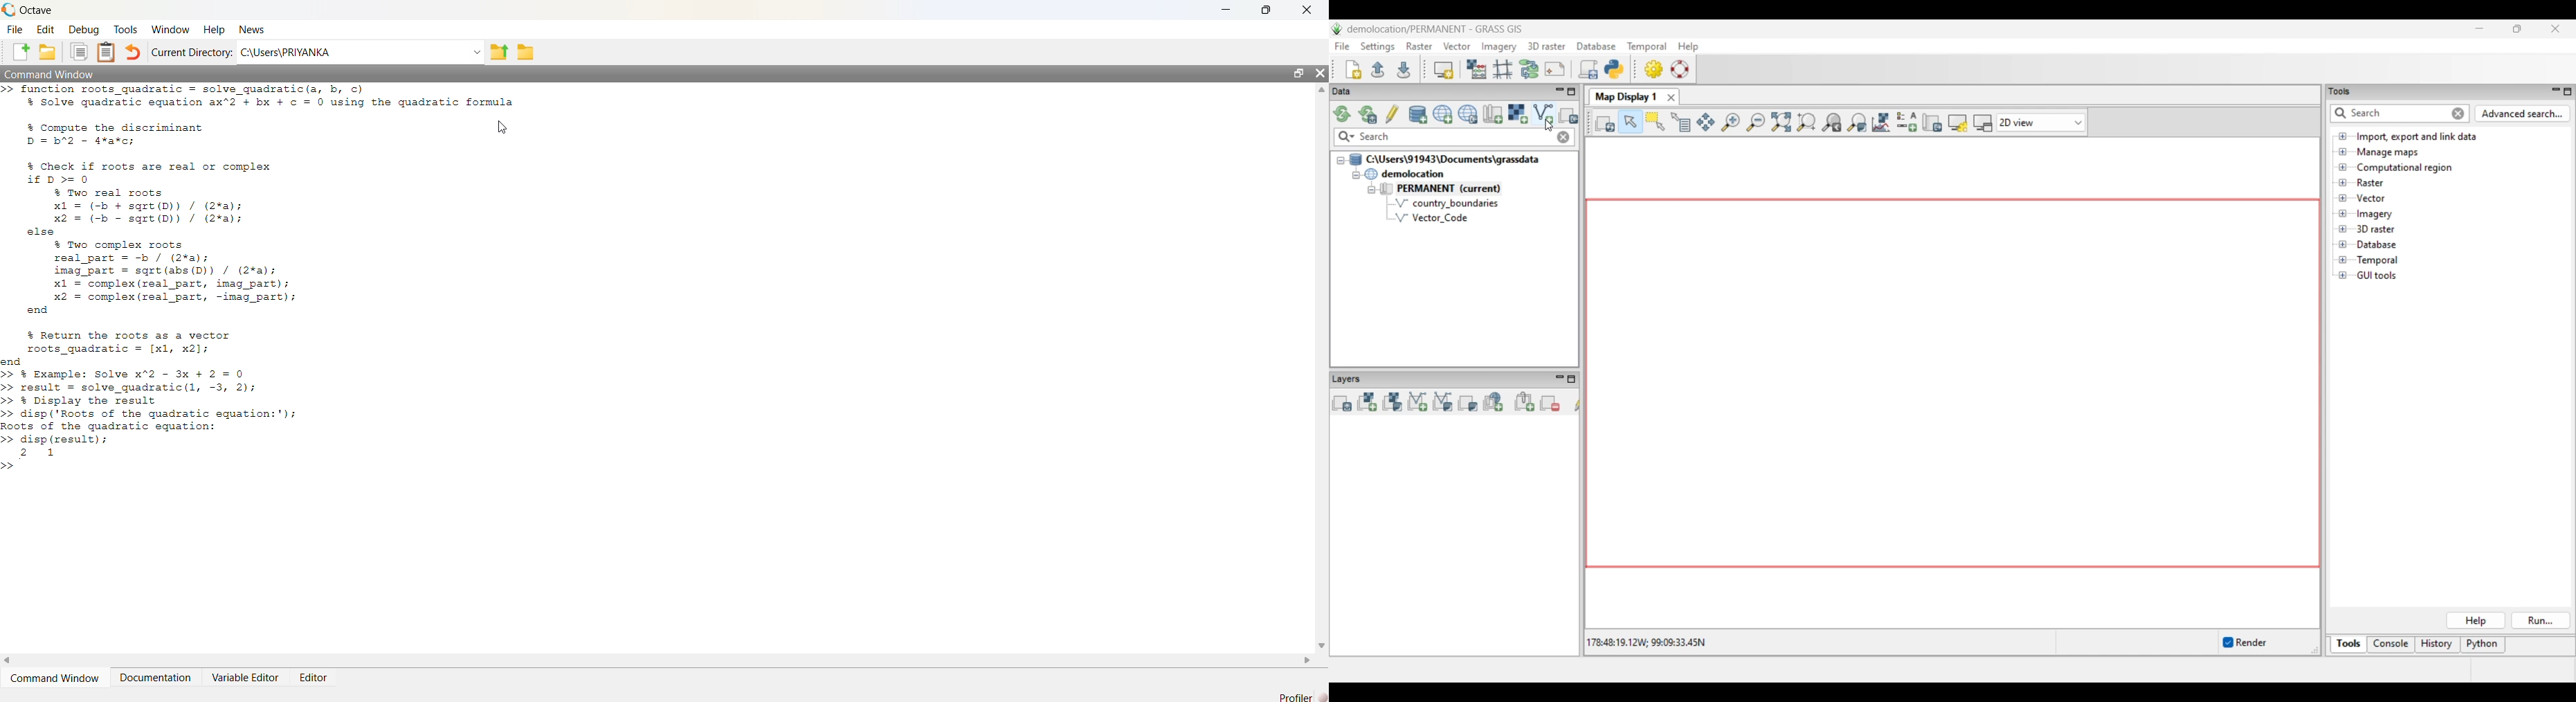 The height and width of the screenshot is (728, 2576). Describe the element at coordinates (1301, 74) in the screenshot. I see `Maximize / Restore` at that location.